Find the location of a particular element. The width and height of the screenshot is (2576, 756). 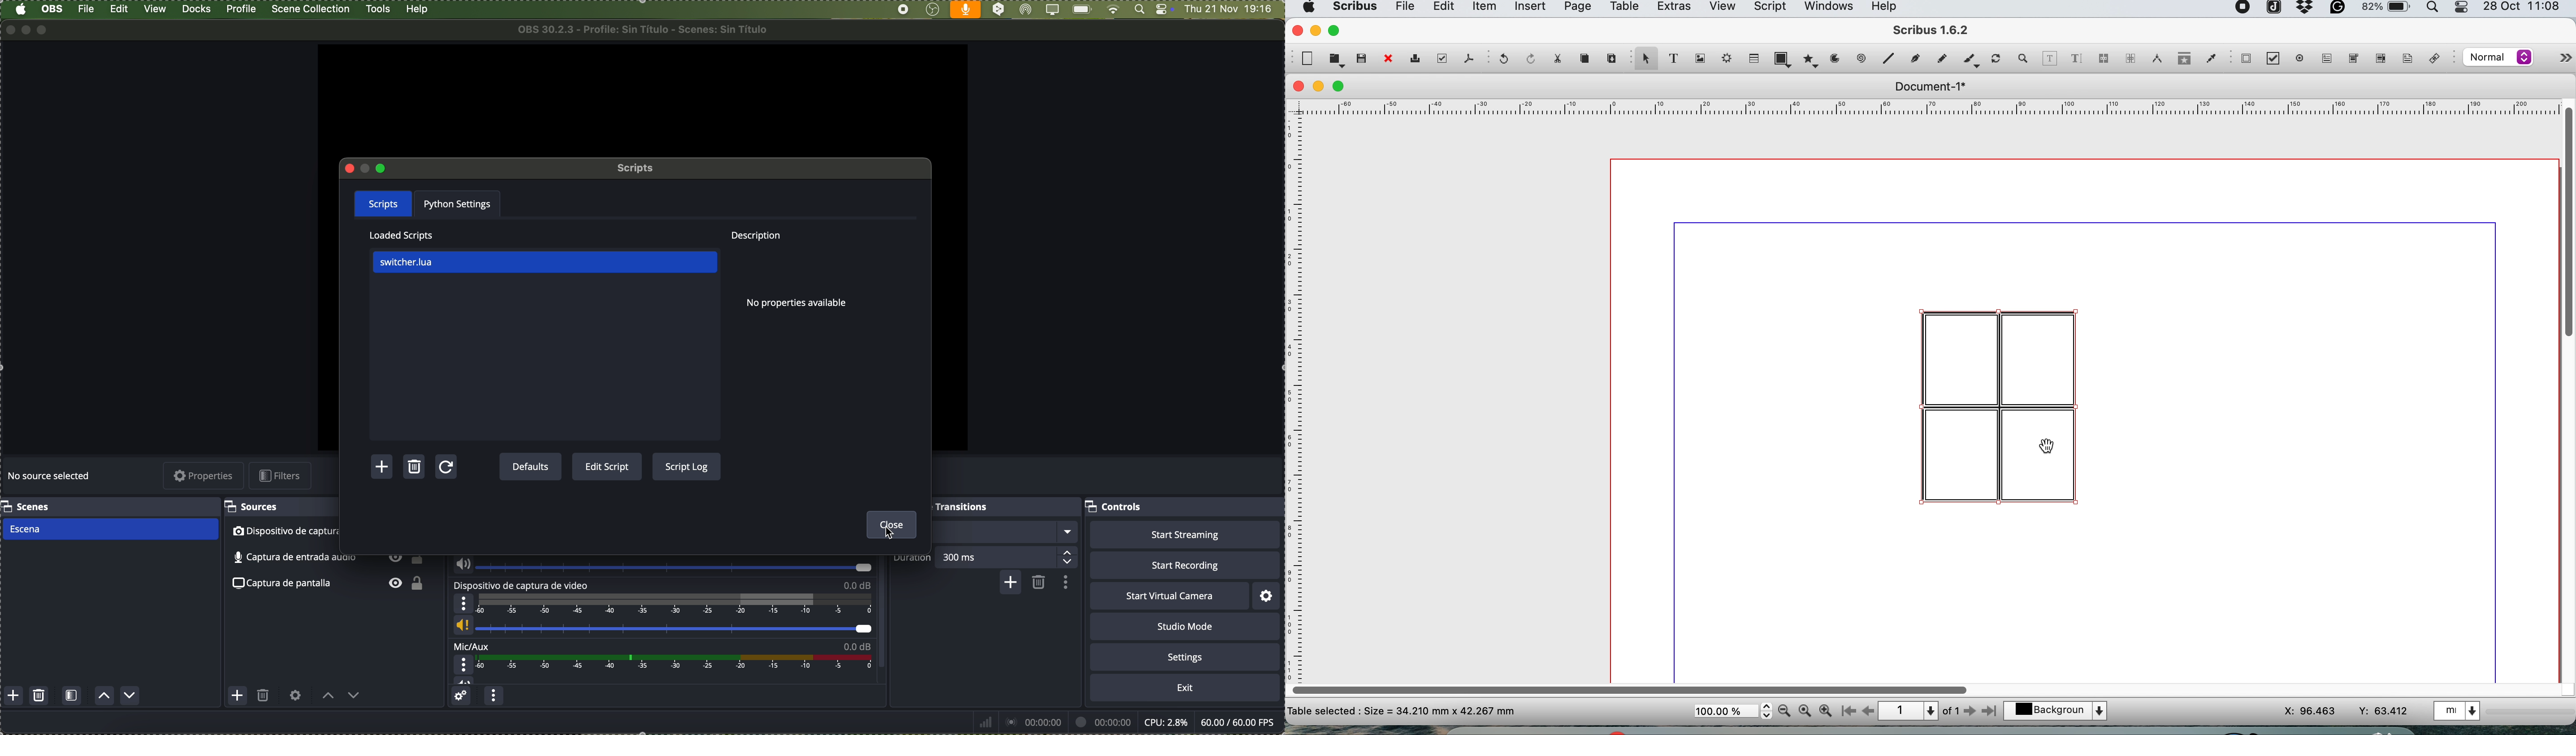

link text frames is located at coordinates (2103, 60).